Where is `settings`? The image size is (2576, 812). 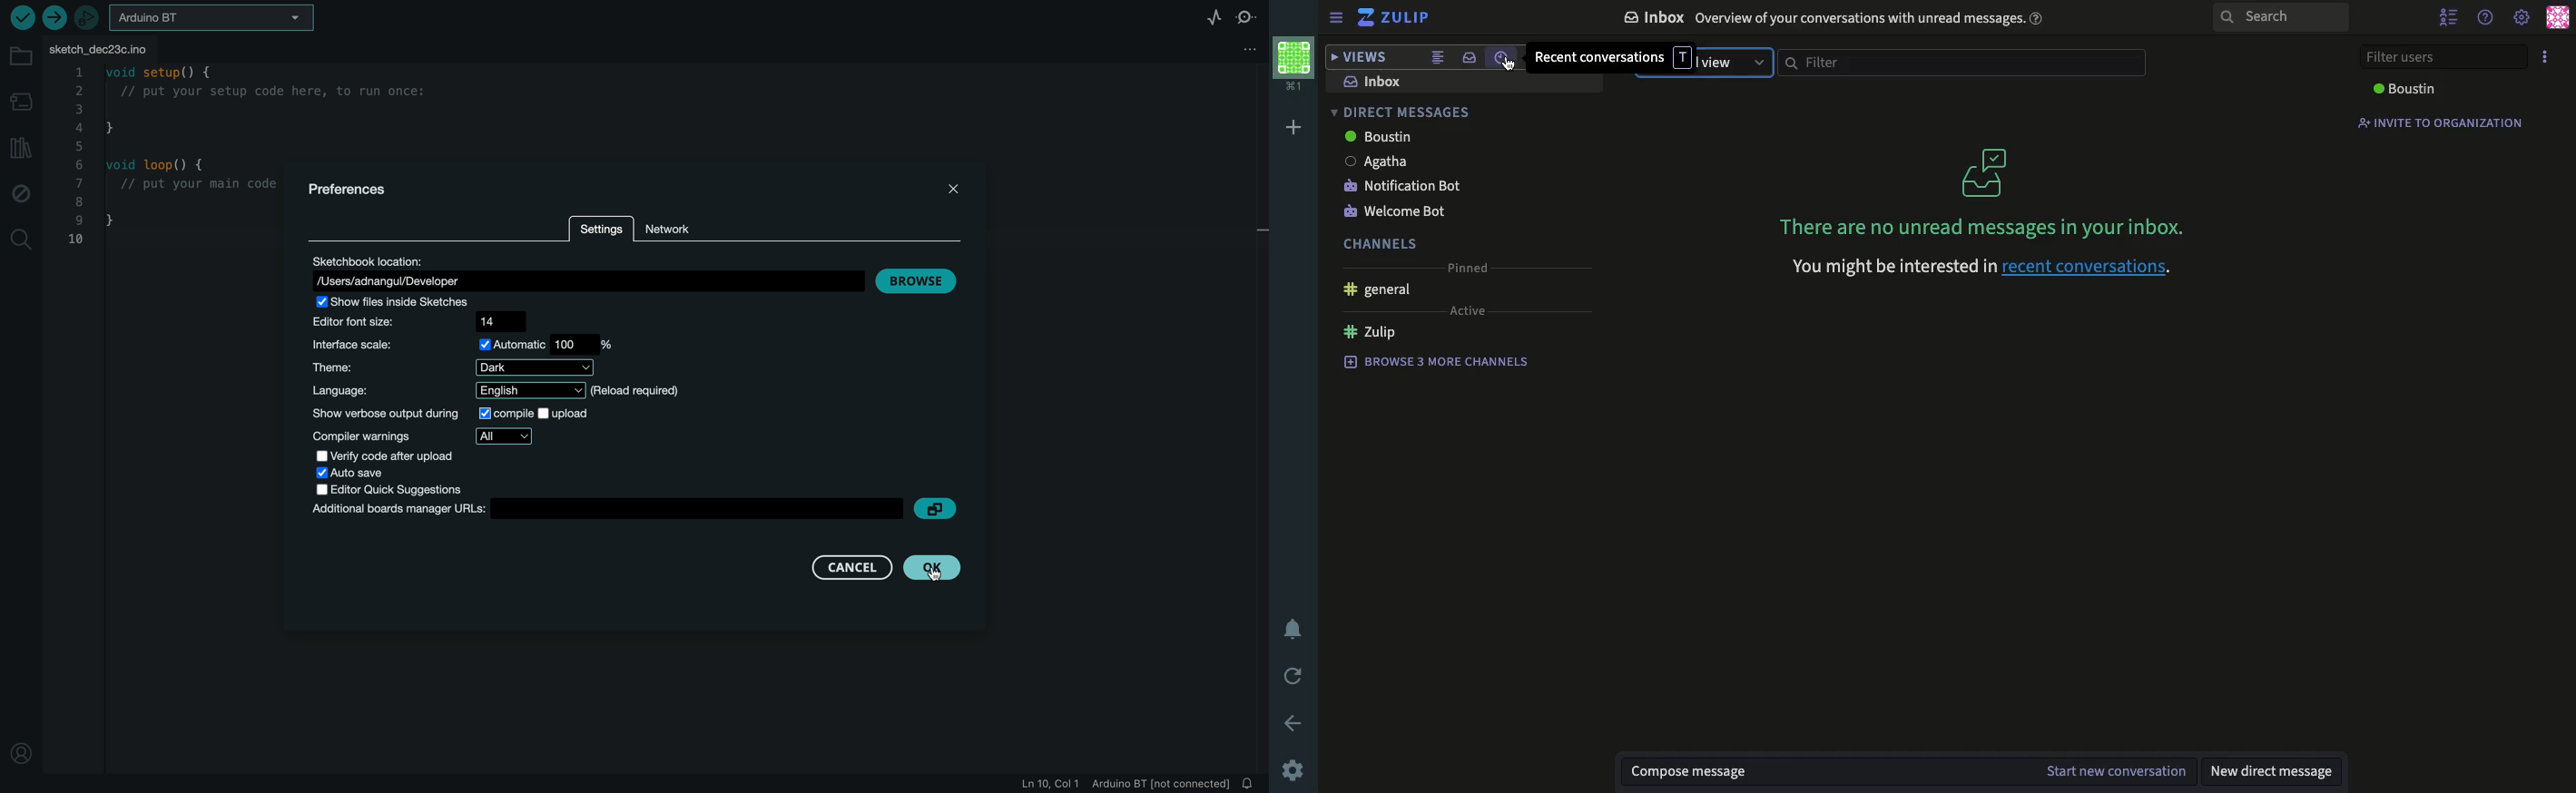 settings is located at coordinates (1291, 770).